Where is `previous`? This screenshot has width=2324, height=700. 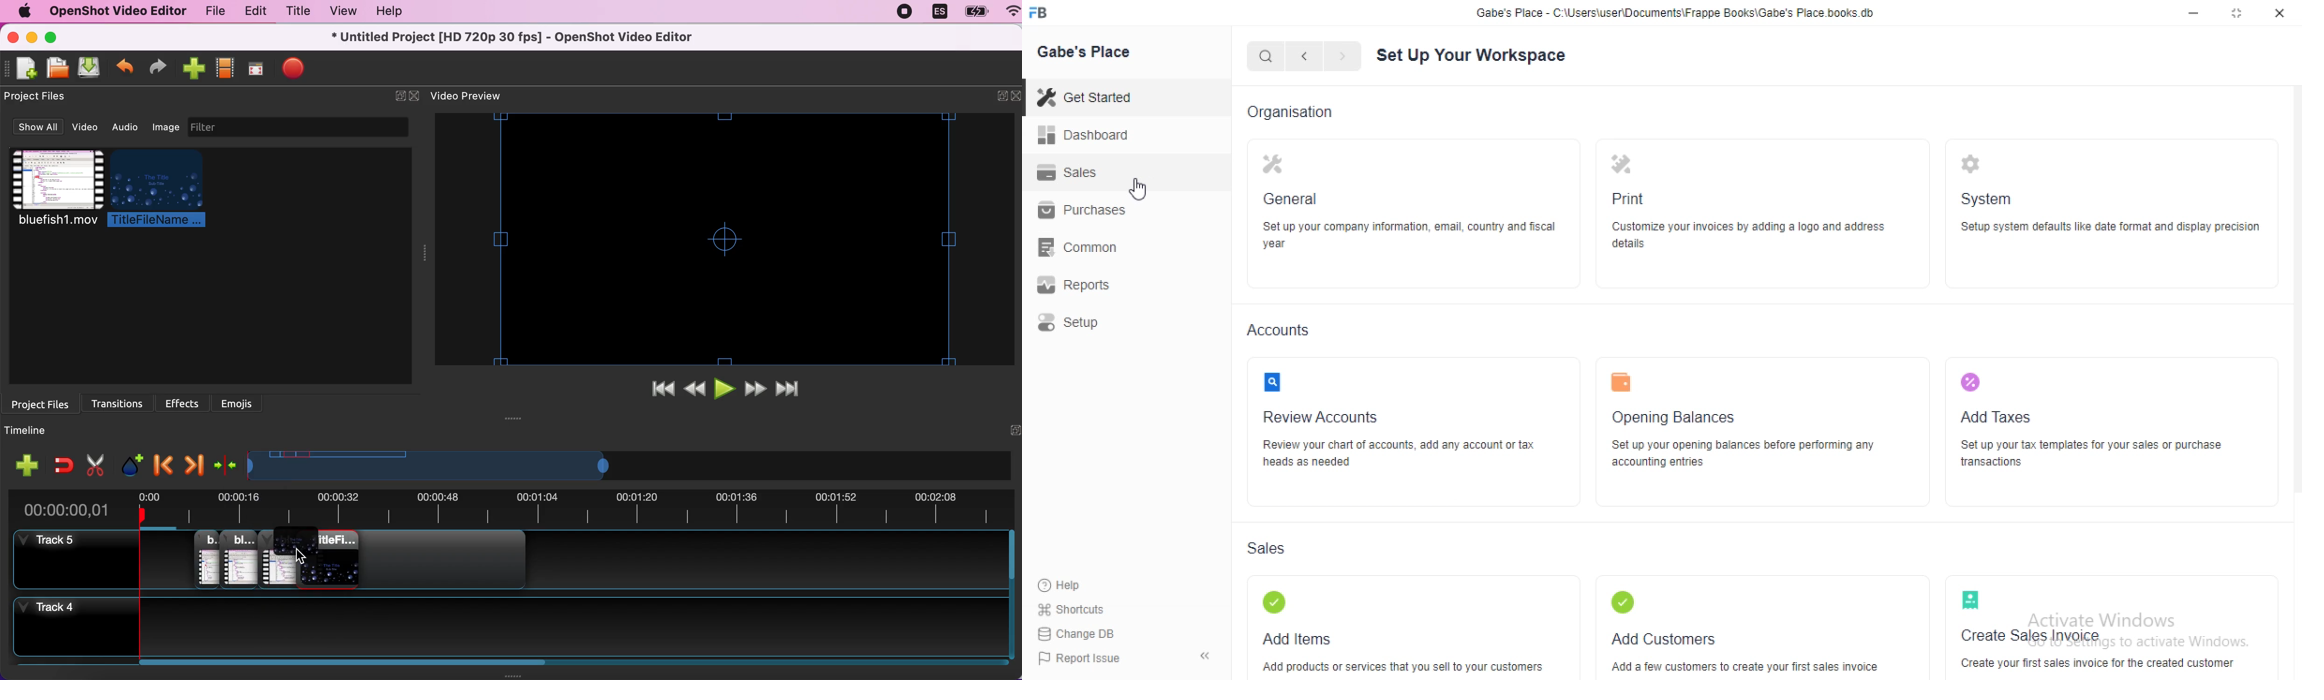
previous is located at coordinates (1306, 54).